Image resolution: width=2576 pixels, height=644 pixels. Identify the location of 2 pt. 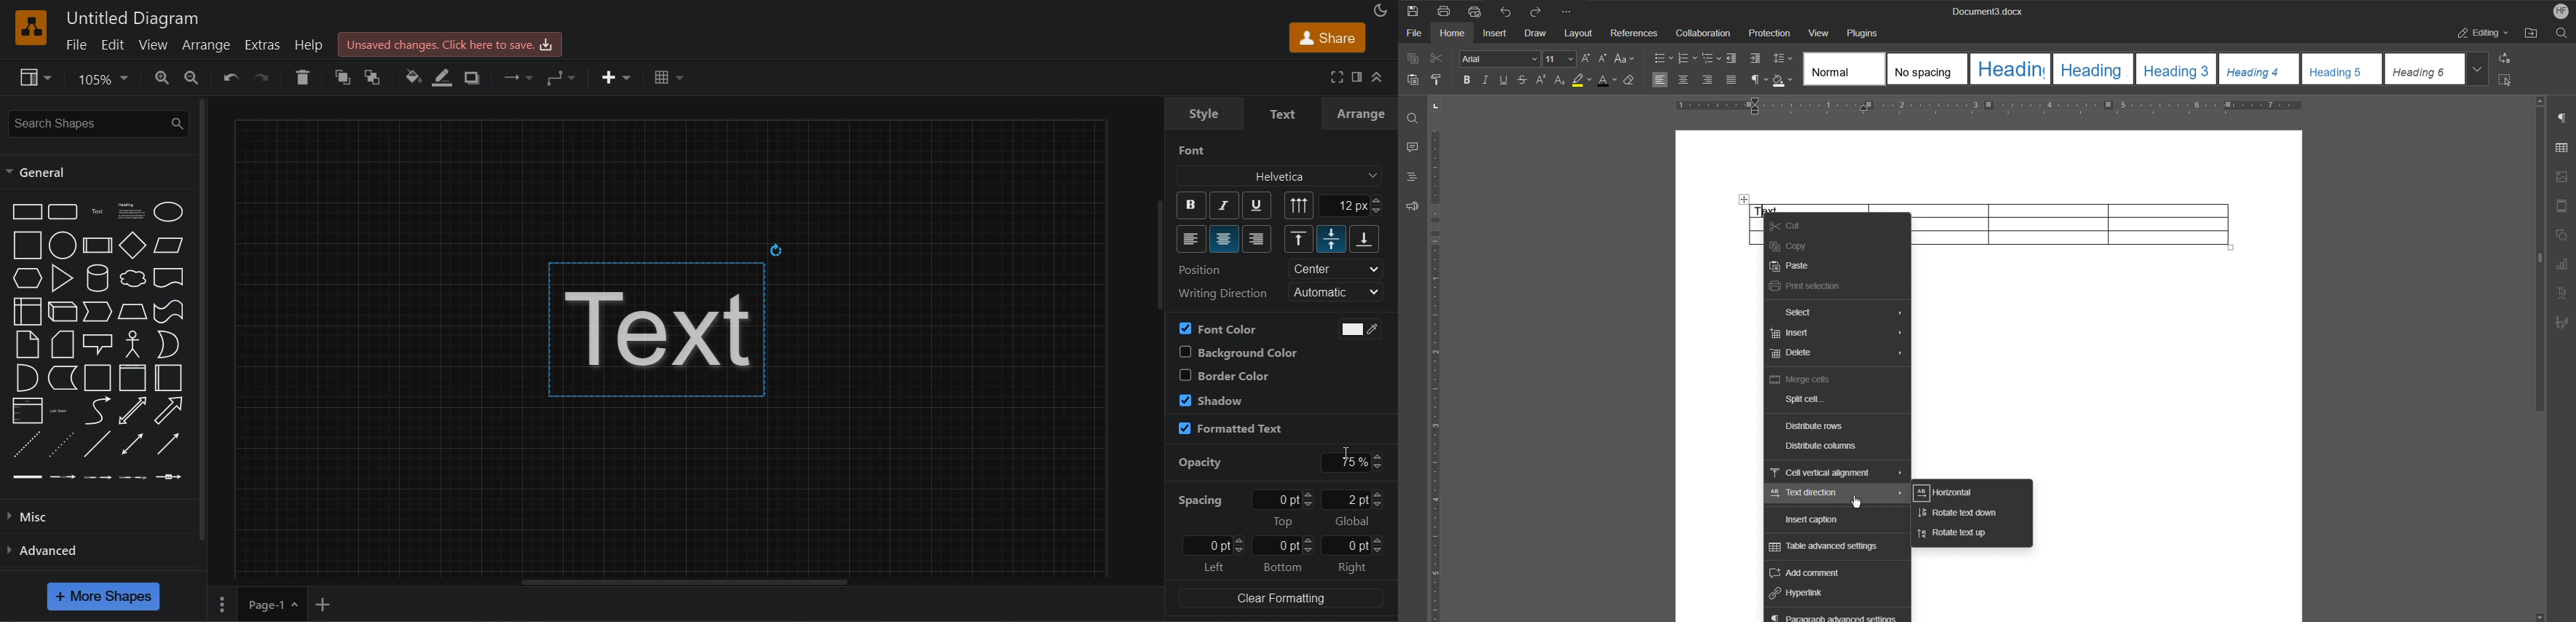
(1354, 499).